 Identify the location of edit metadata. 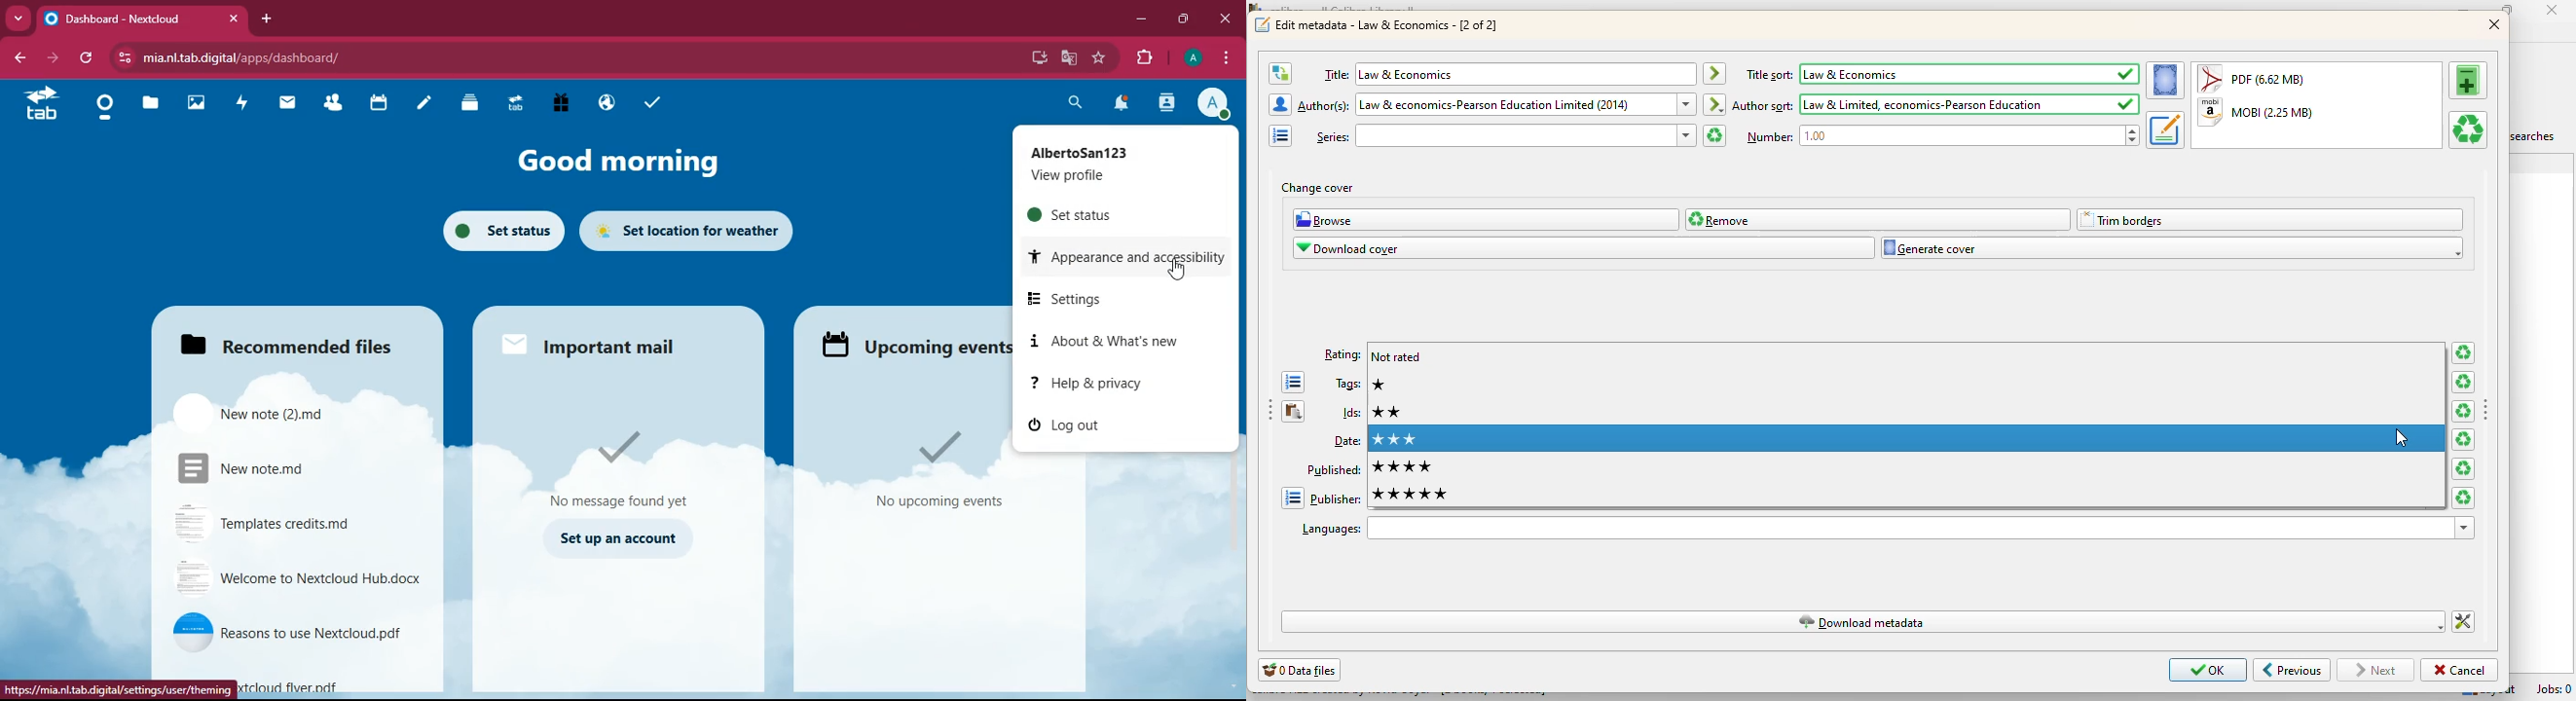
(1388, 24).